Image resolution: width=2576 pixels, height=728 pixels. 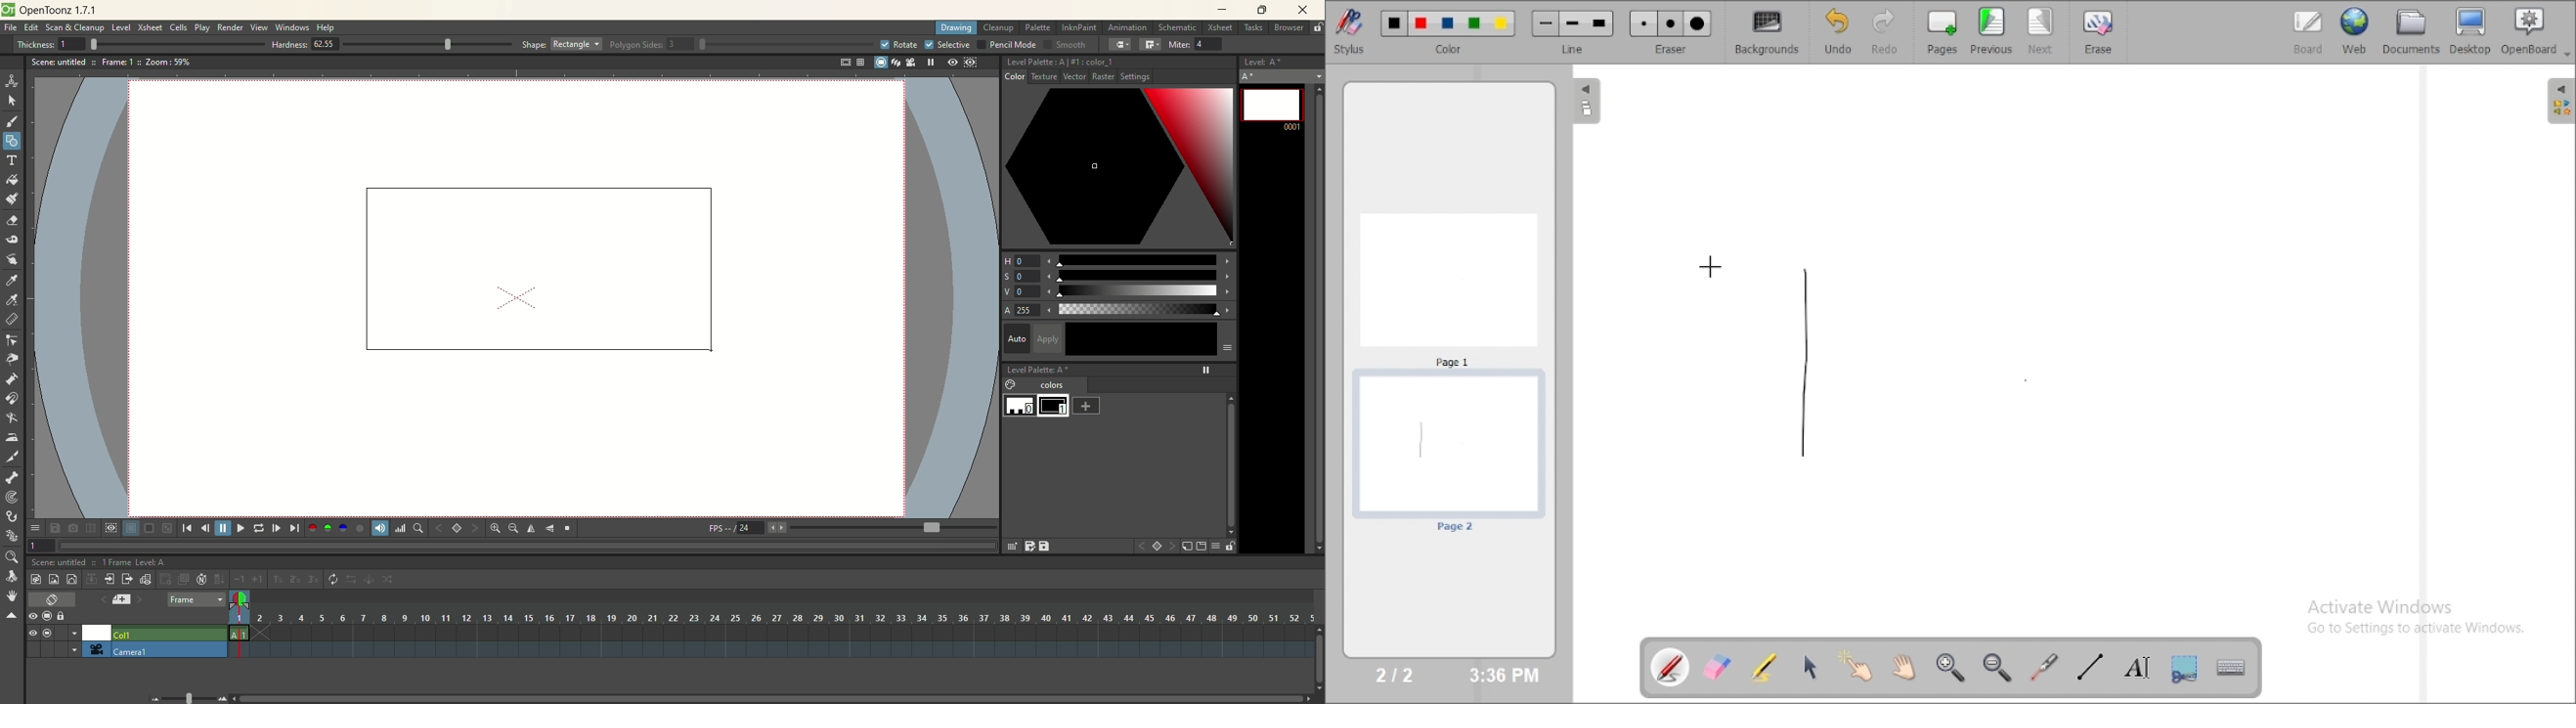 I want to click on compare to snapchat, so click(x=90, y=529).